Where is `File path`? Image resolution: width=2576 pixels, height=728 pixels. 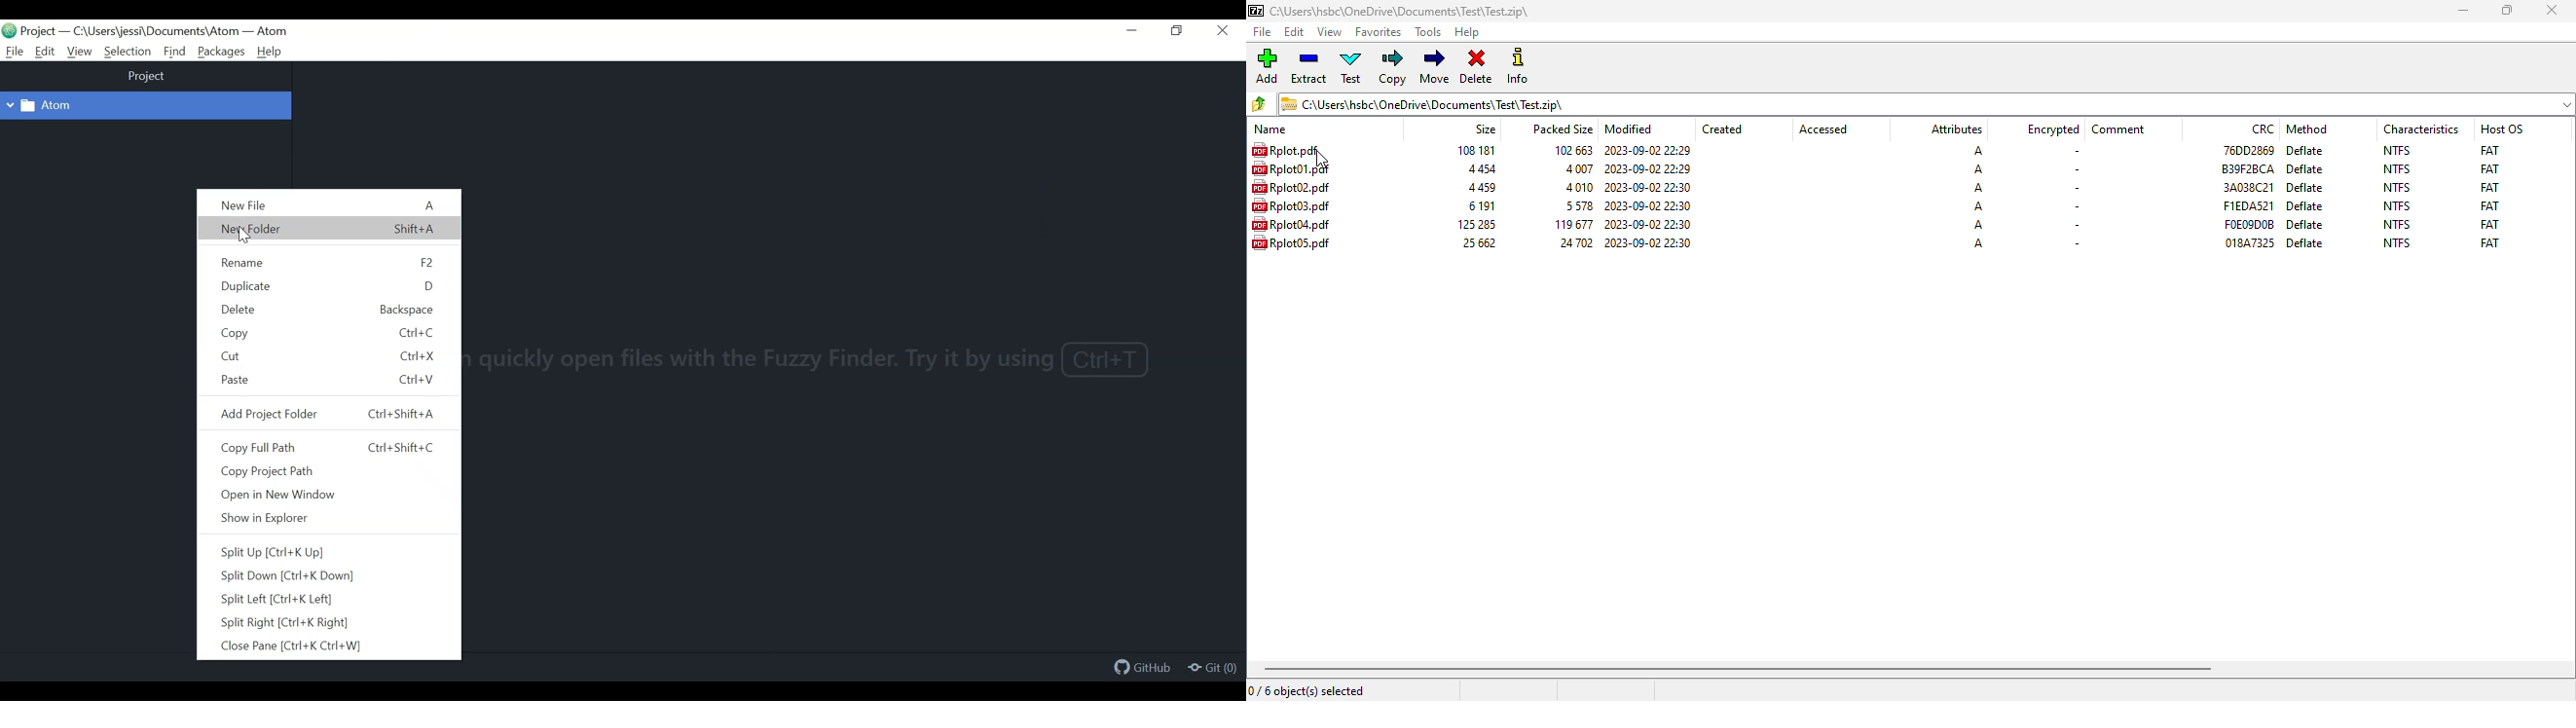 File path is located at coordinates (153, 32).